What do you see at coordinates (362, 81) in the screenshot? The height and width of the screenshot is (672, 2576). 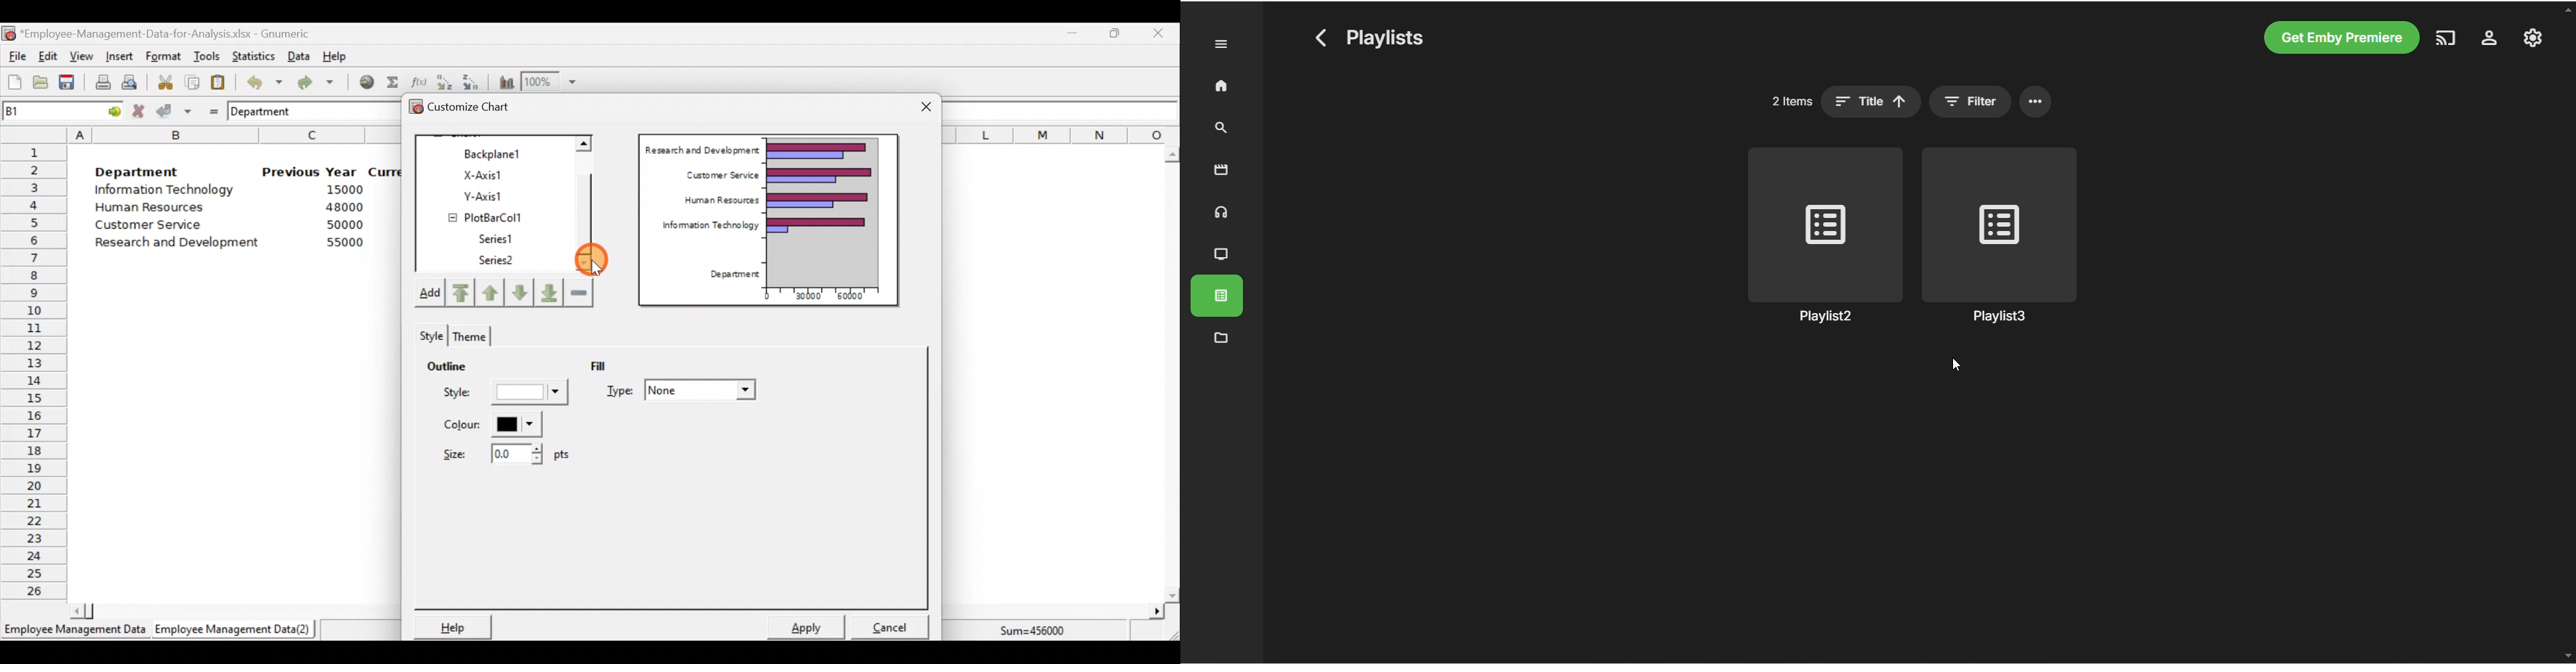 I see `Insert hyperlink` at bounding box center [362, 81].